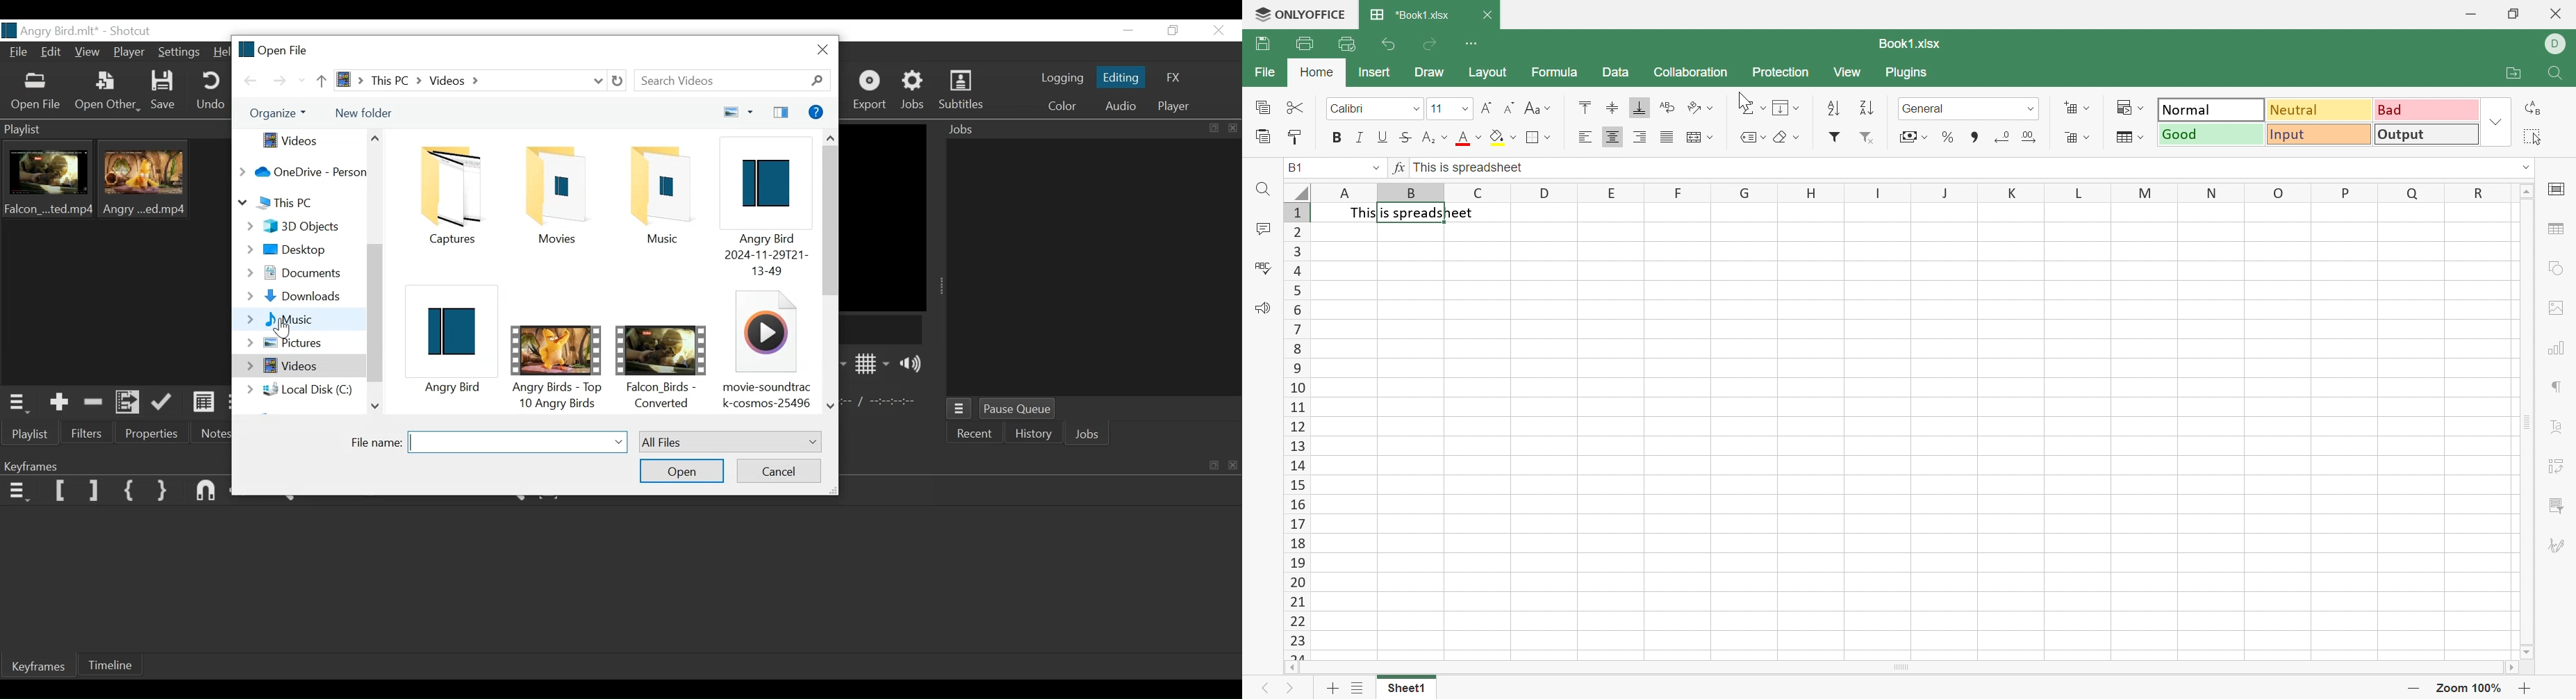 The width and height of the screenshot is (2576, 700). I want to click on Help, so click(817, 111).